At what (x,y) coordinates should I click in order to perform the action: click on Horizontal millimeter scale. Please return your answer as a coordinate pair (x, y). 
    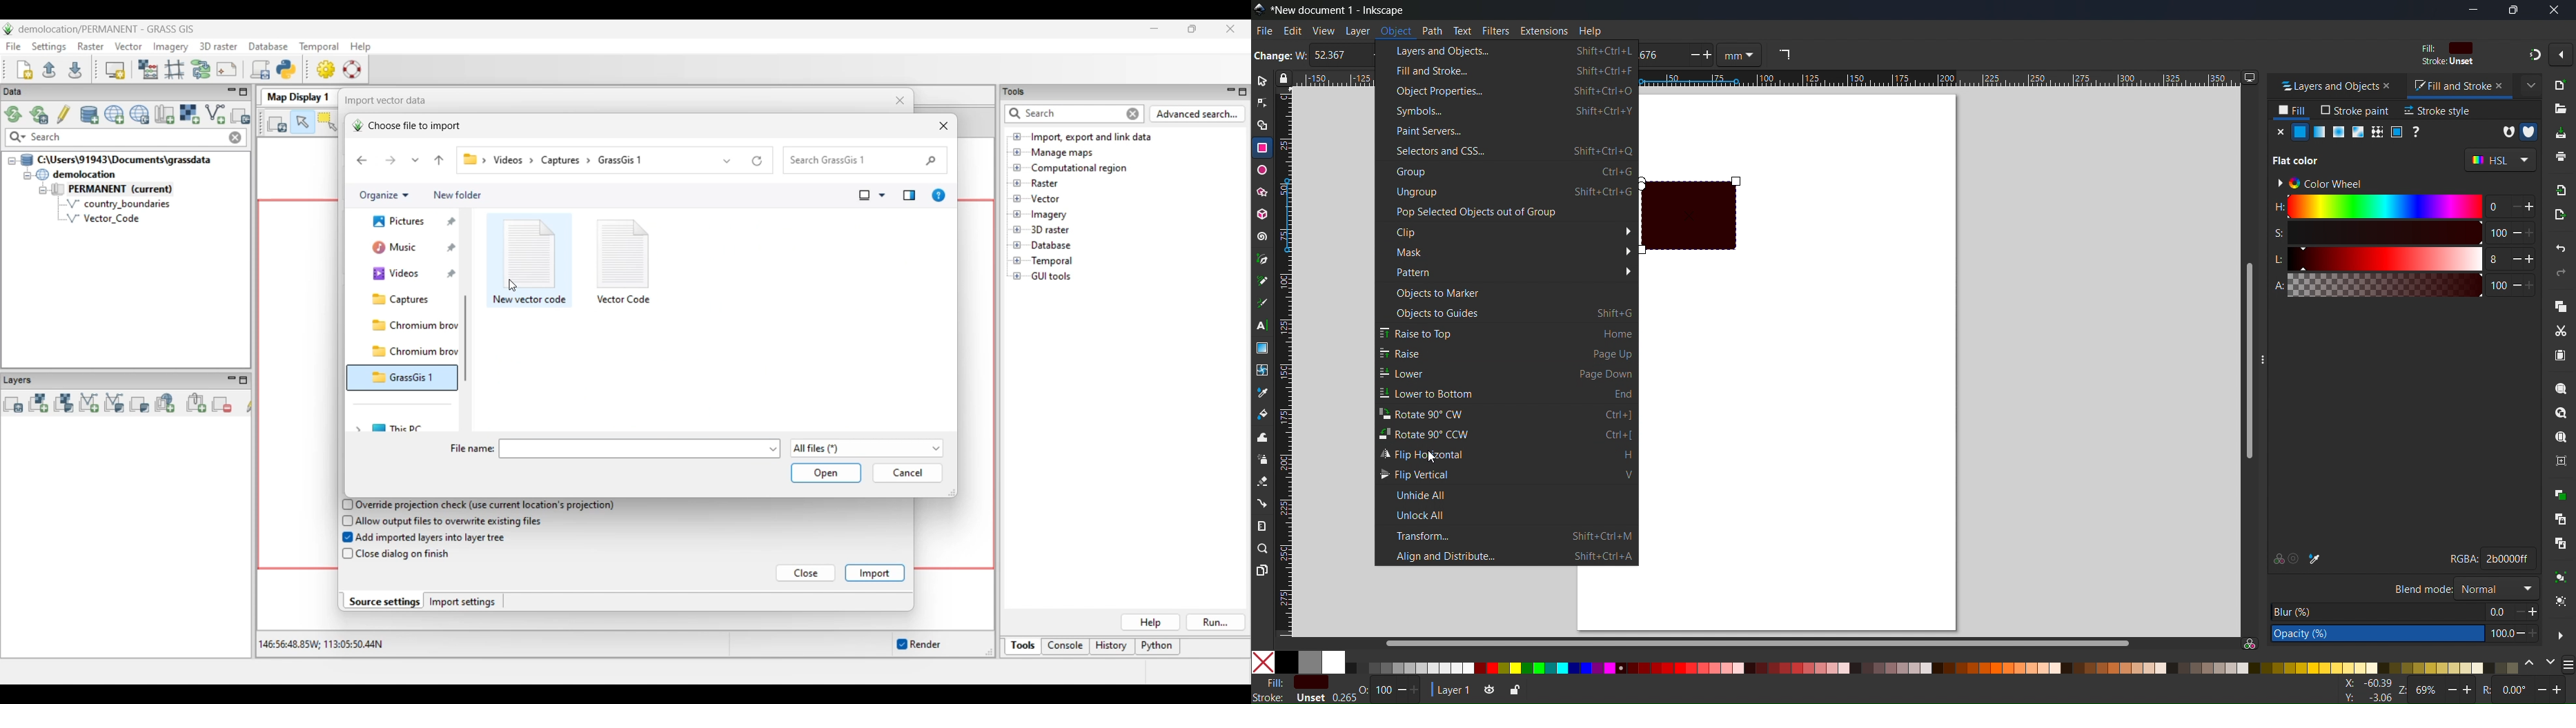
    Looking at the image, I should click on (1940, 79).